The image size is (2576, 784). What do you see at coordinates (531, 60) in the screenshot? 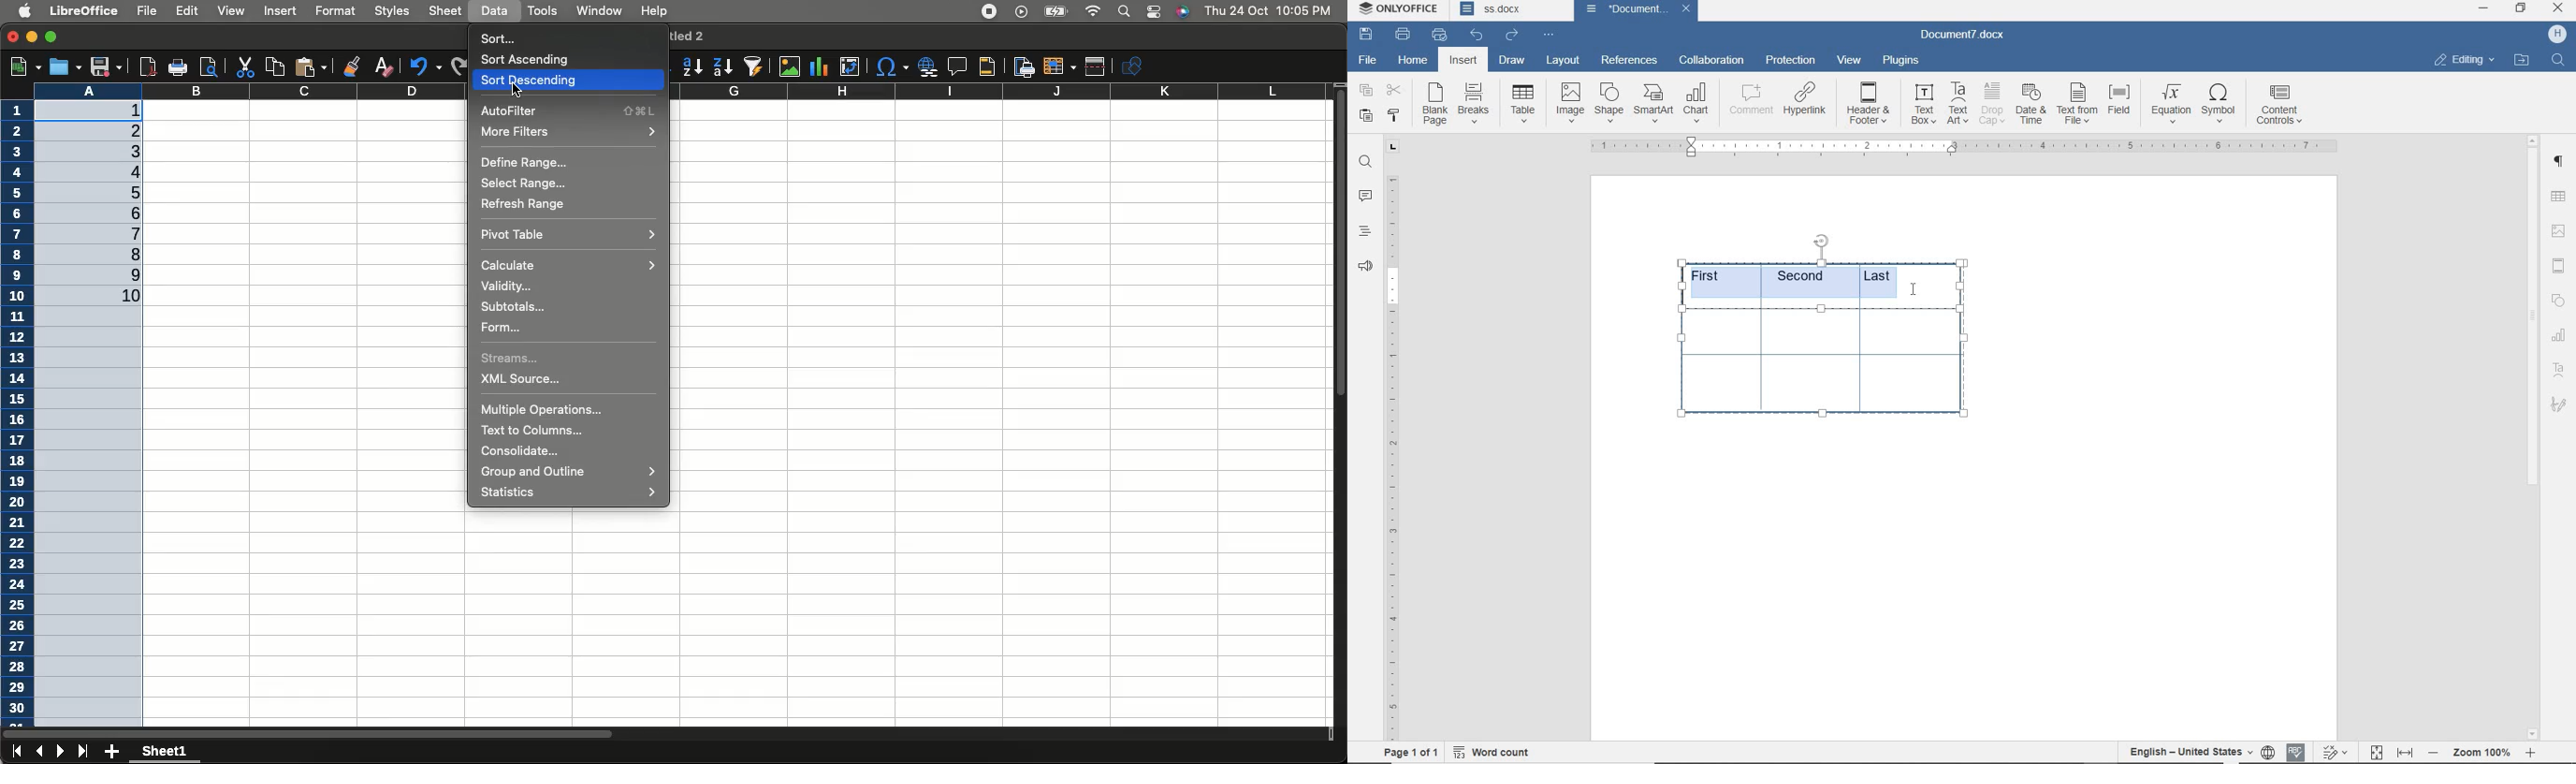
I see `Sort ascending` at bounding box center [531, 60].